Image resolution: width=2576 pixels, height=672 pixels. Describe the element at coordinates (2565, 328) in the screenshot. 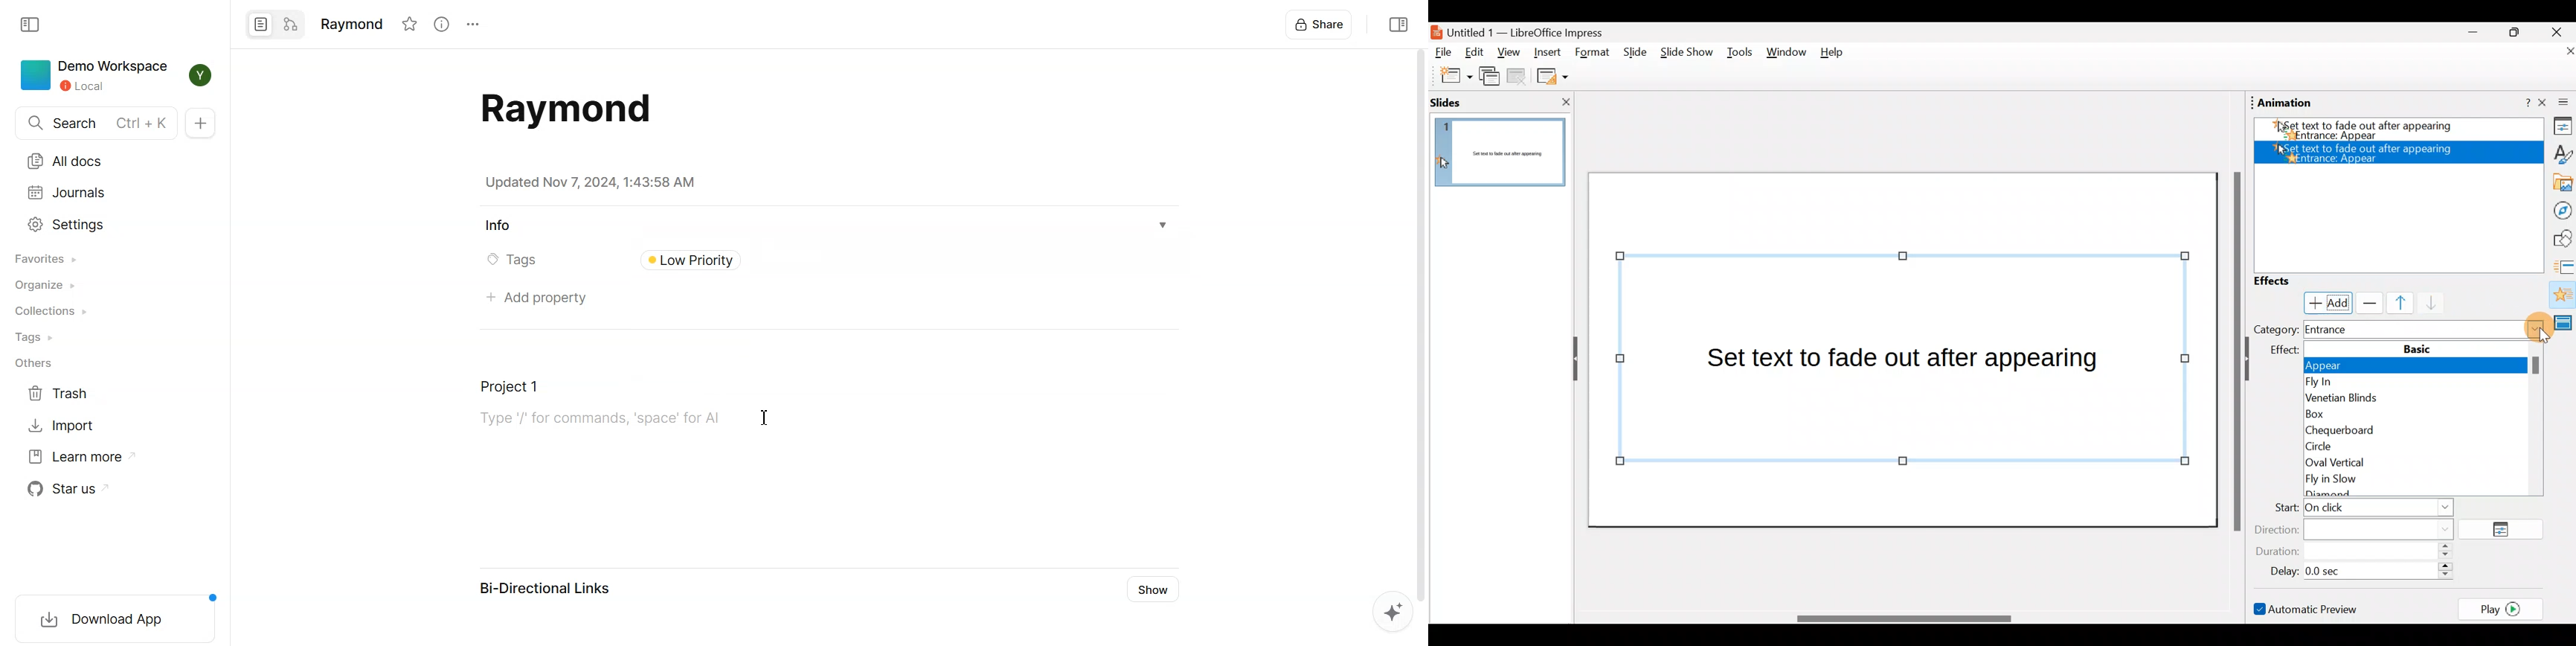

I see `Master slides` at that location.